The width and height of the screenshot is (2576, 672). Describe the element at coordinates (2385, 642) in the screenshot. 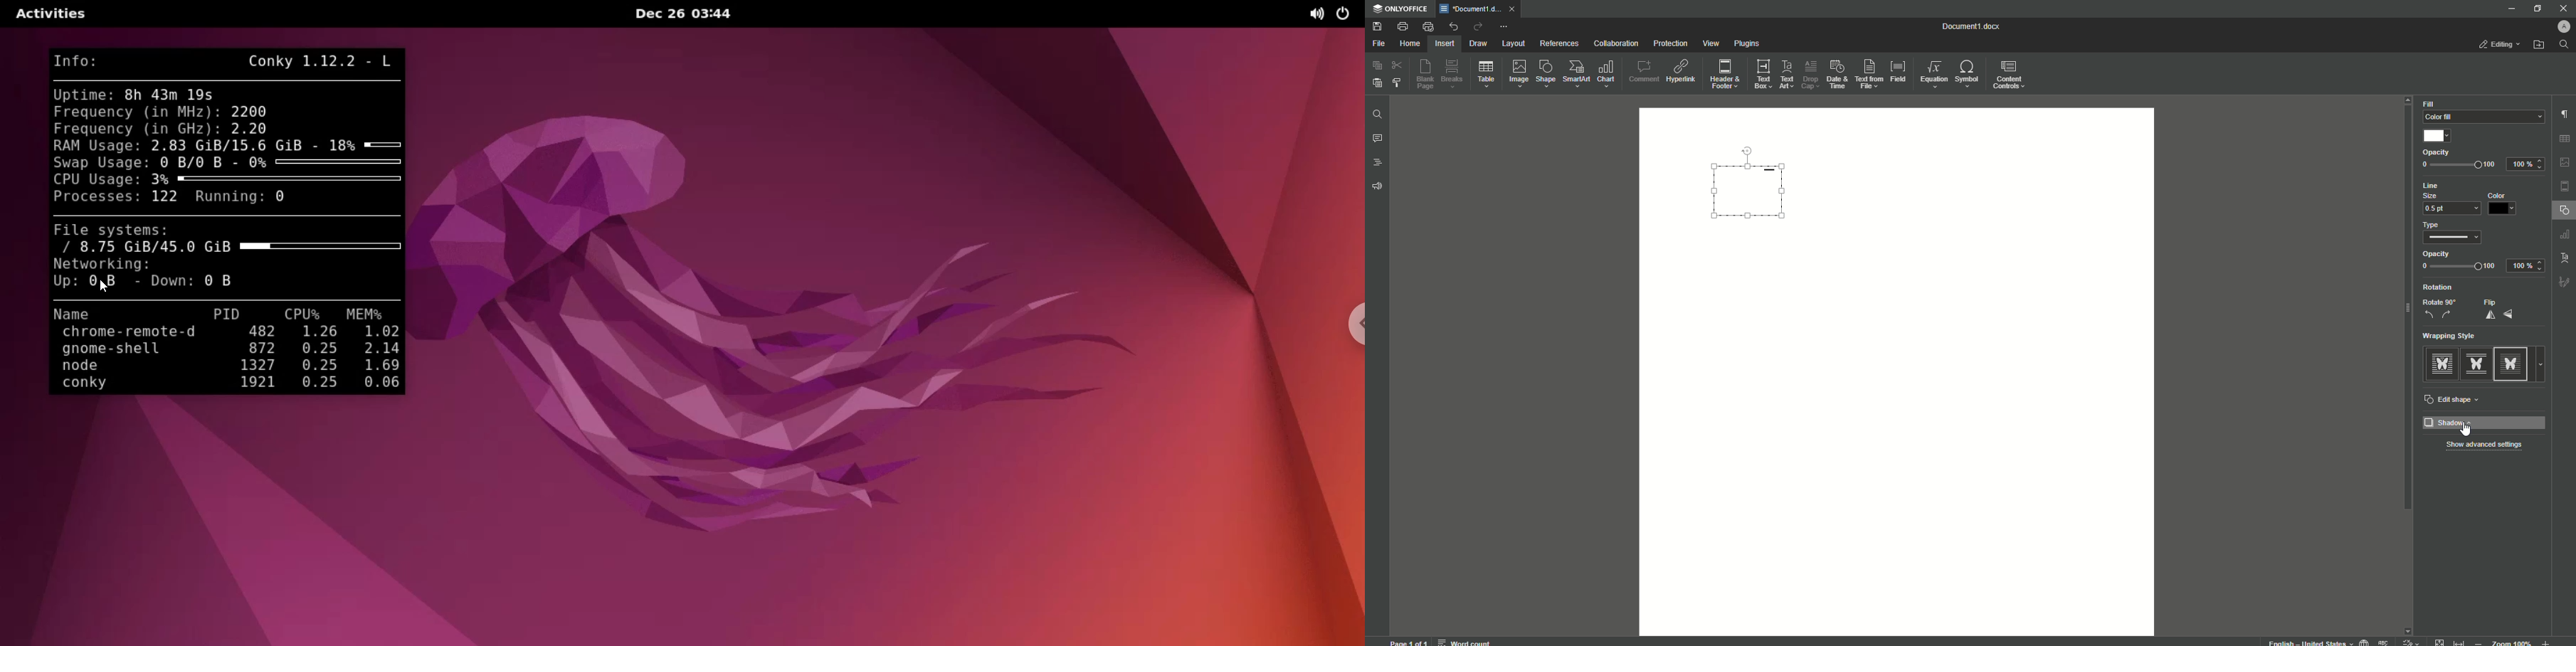

I see `spell checking` at that location.